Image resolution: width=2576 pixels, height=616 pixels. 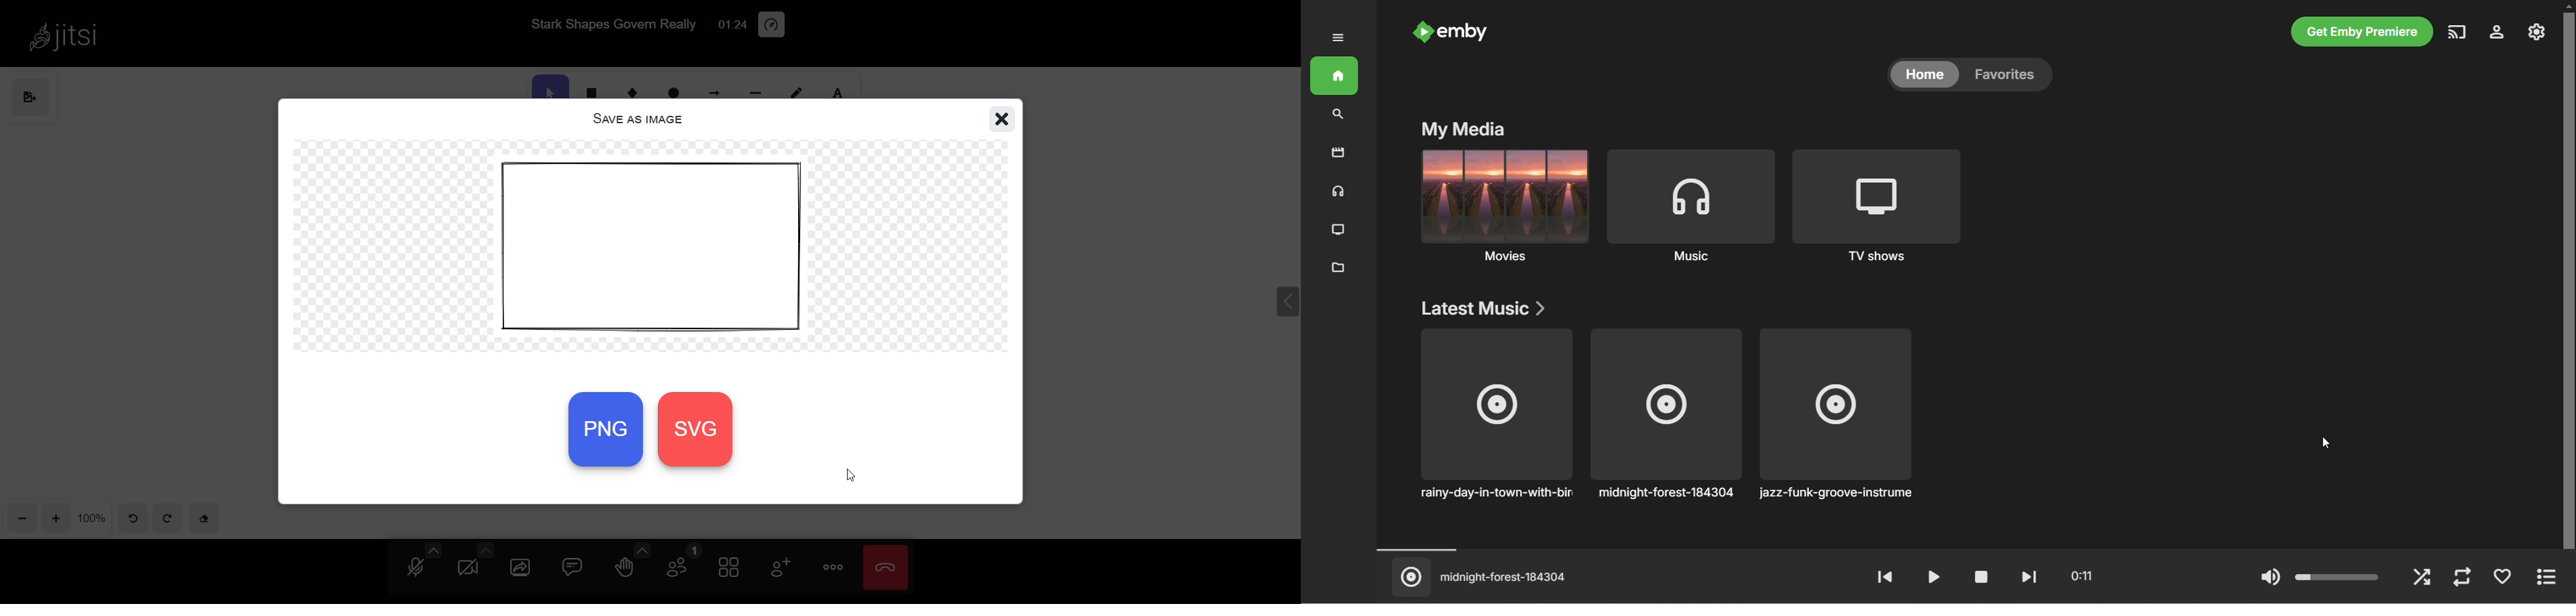 What do you see at coordinates (1836, 416) in the screenshot?
I see `jazz-funk-groove-instrument` at bounding box center [1836, 416].